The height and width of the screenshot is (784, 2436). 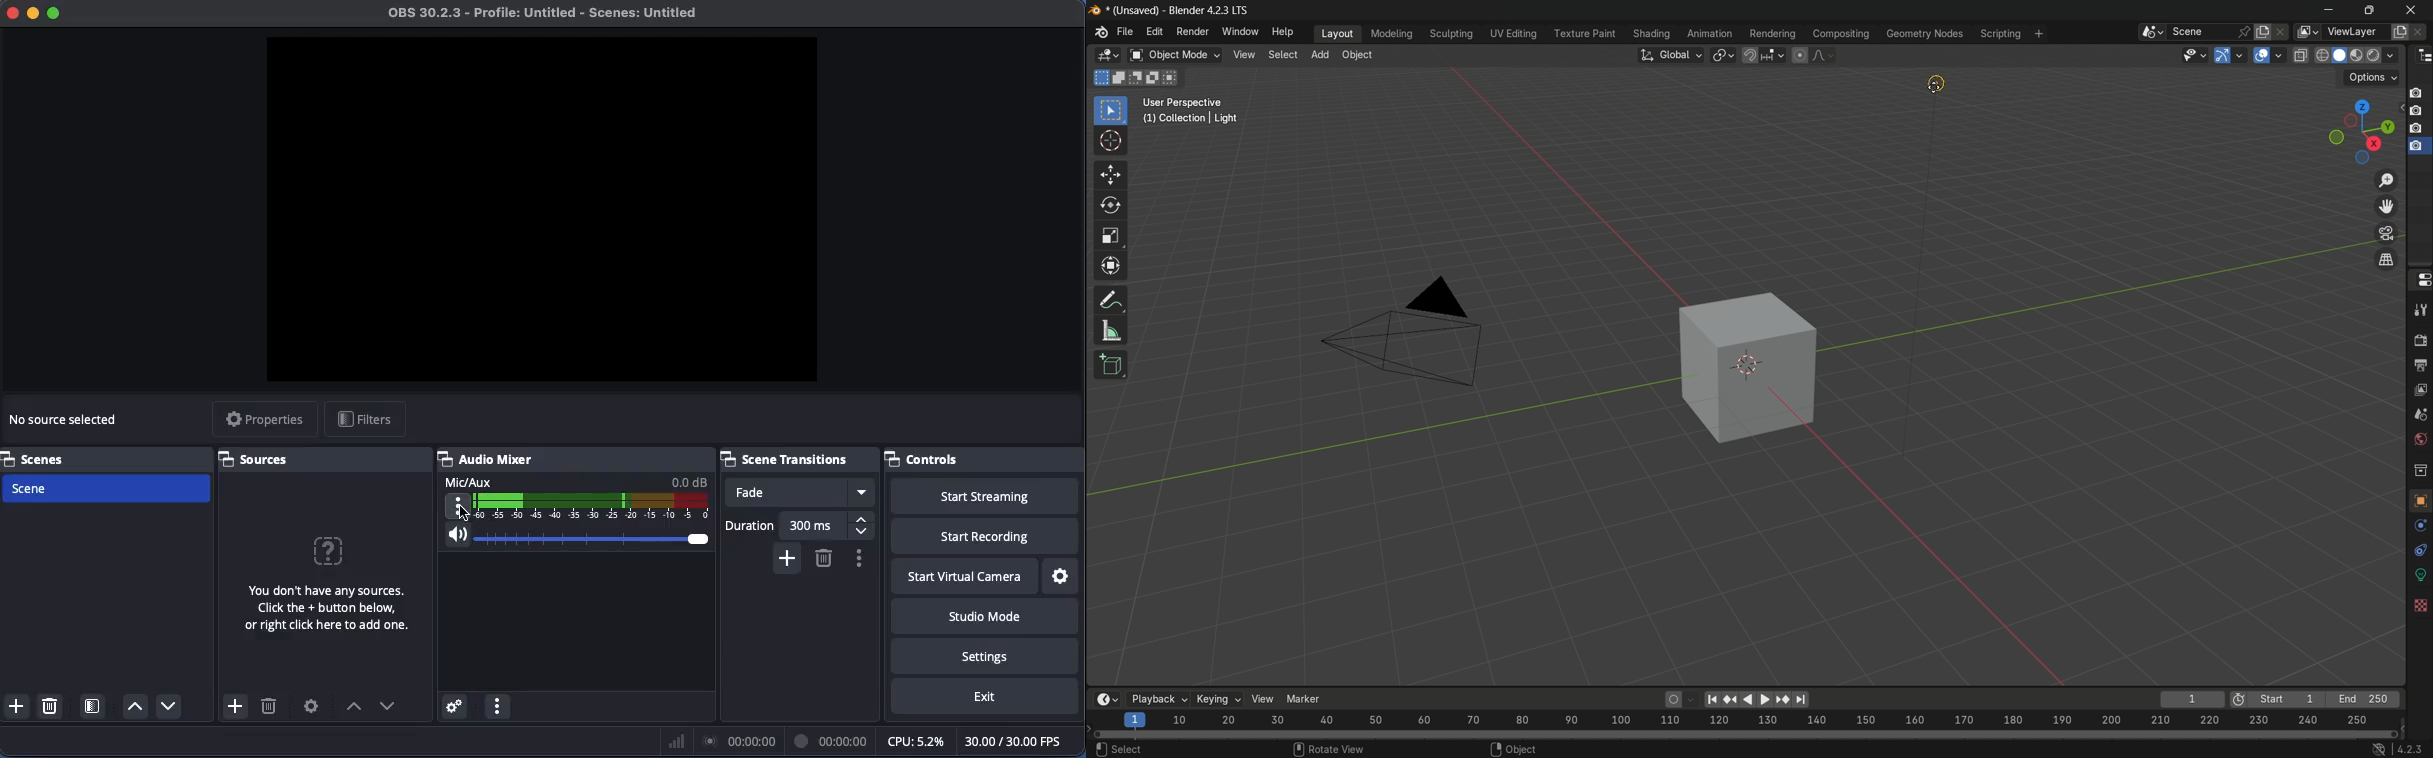 What do you see at coordinates (800, 525) in the screenshot?
I see `Duration` at bounding box center [800, 525].